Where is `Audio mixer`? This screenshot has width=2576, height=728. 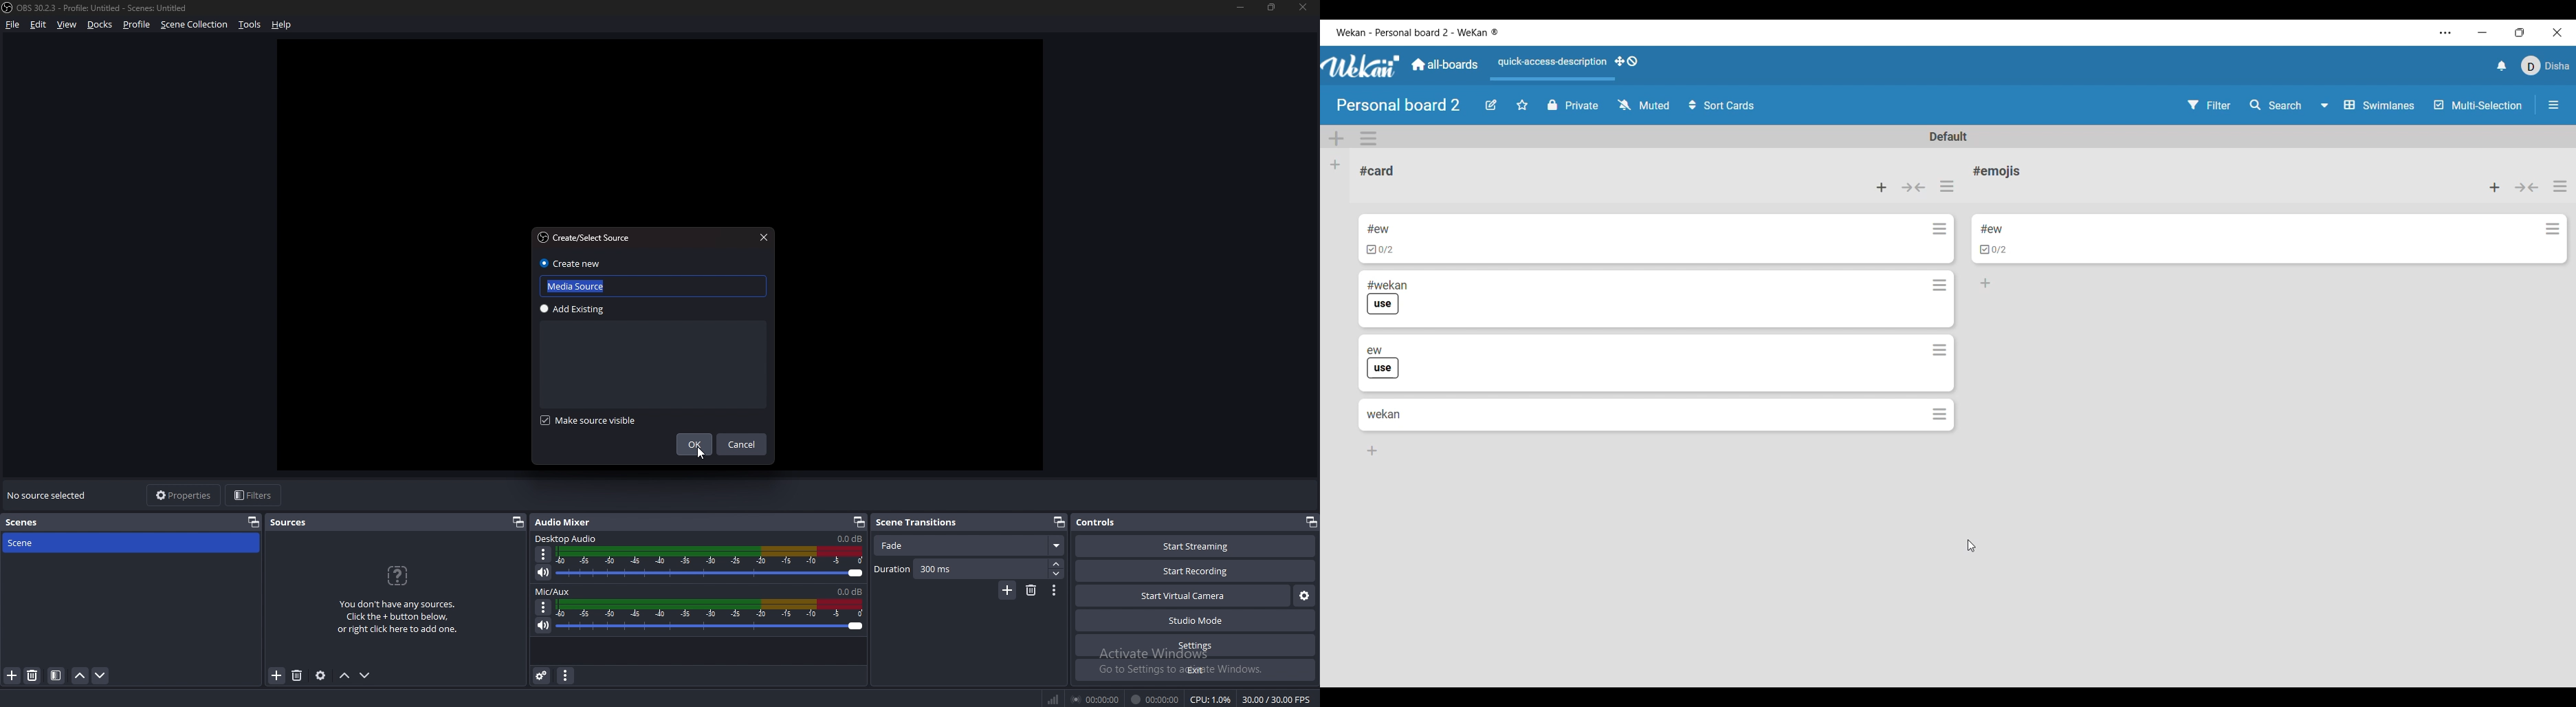 Audio mixer is located at coordinates (564, 523).